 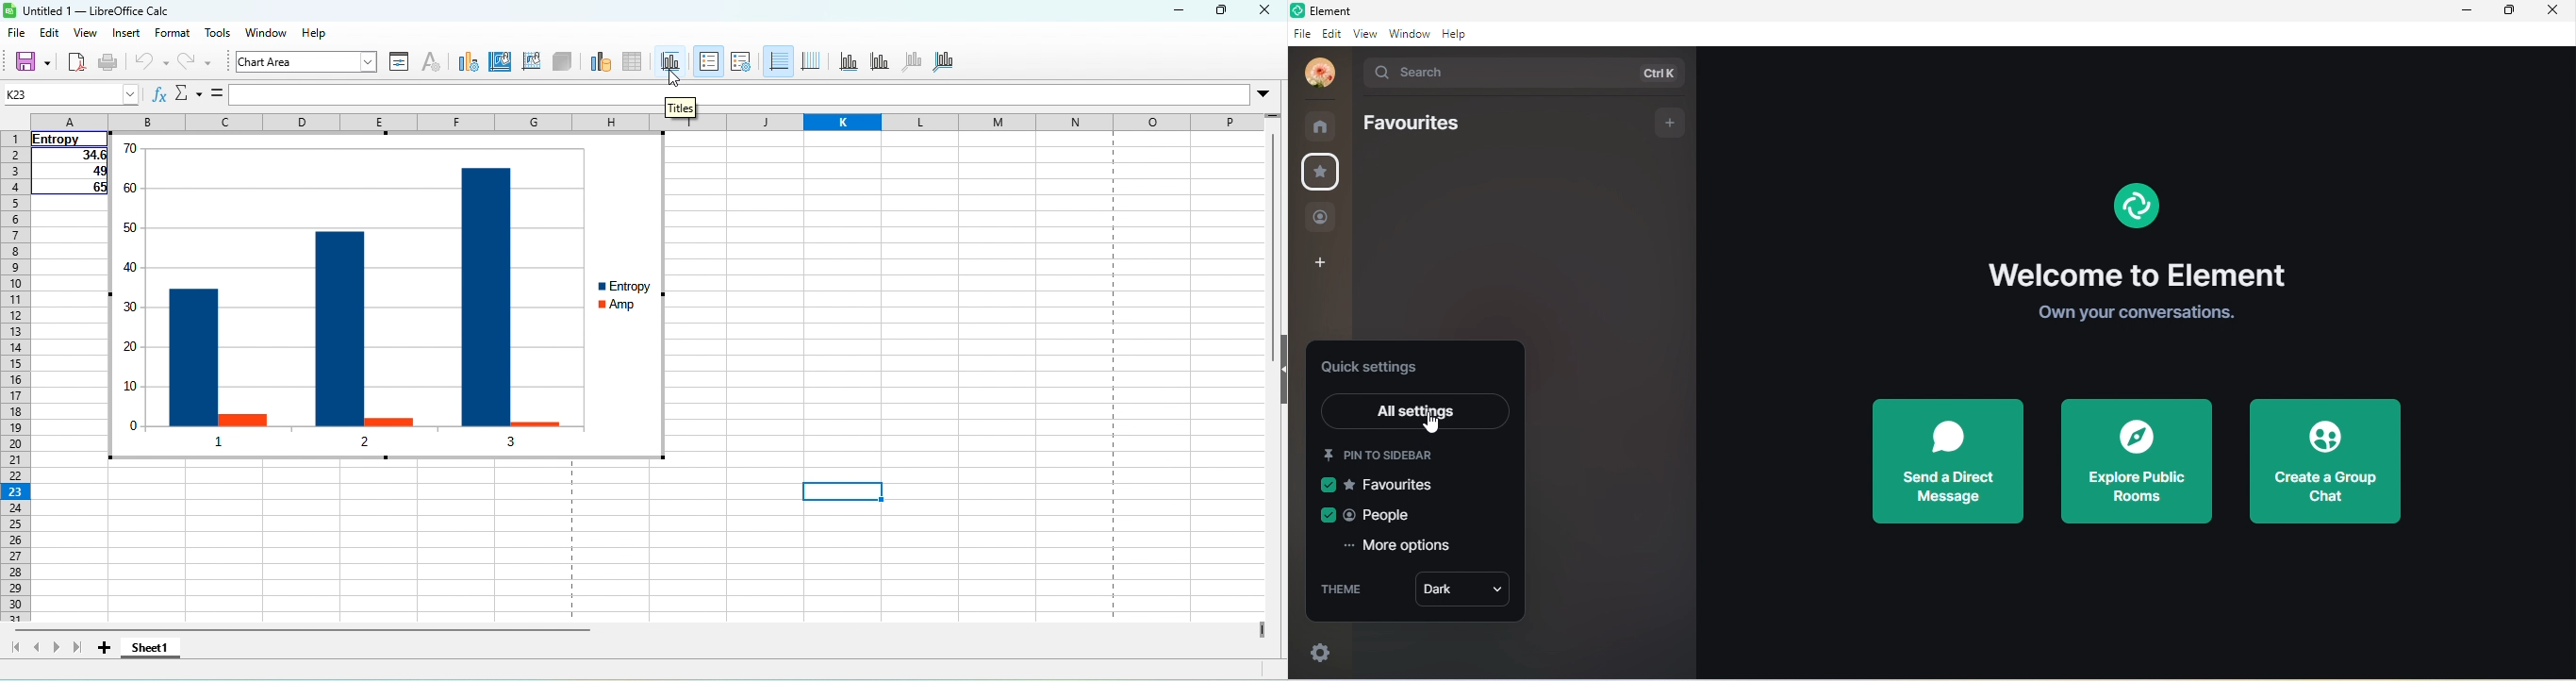 What do you see at coordinates (192, 357) in the screenshot?
I see `entropy 1` at bounding box center [192, 357].